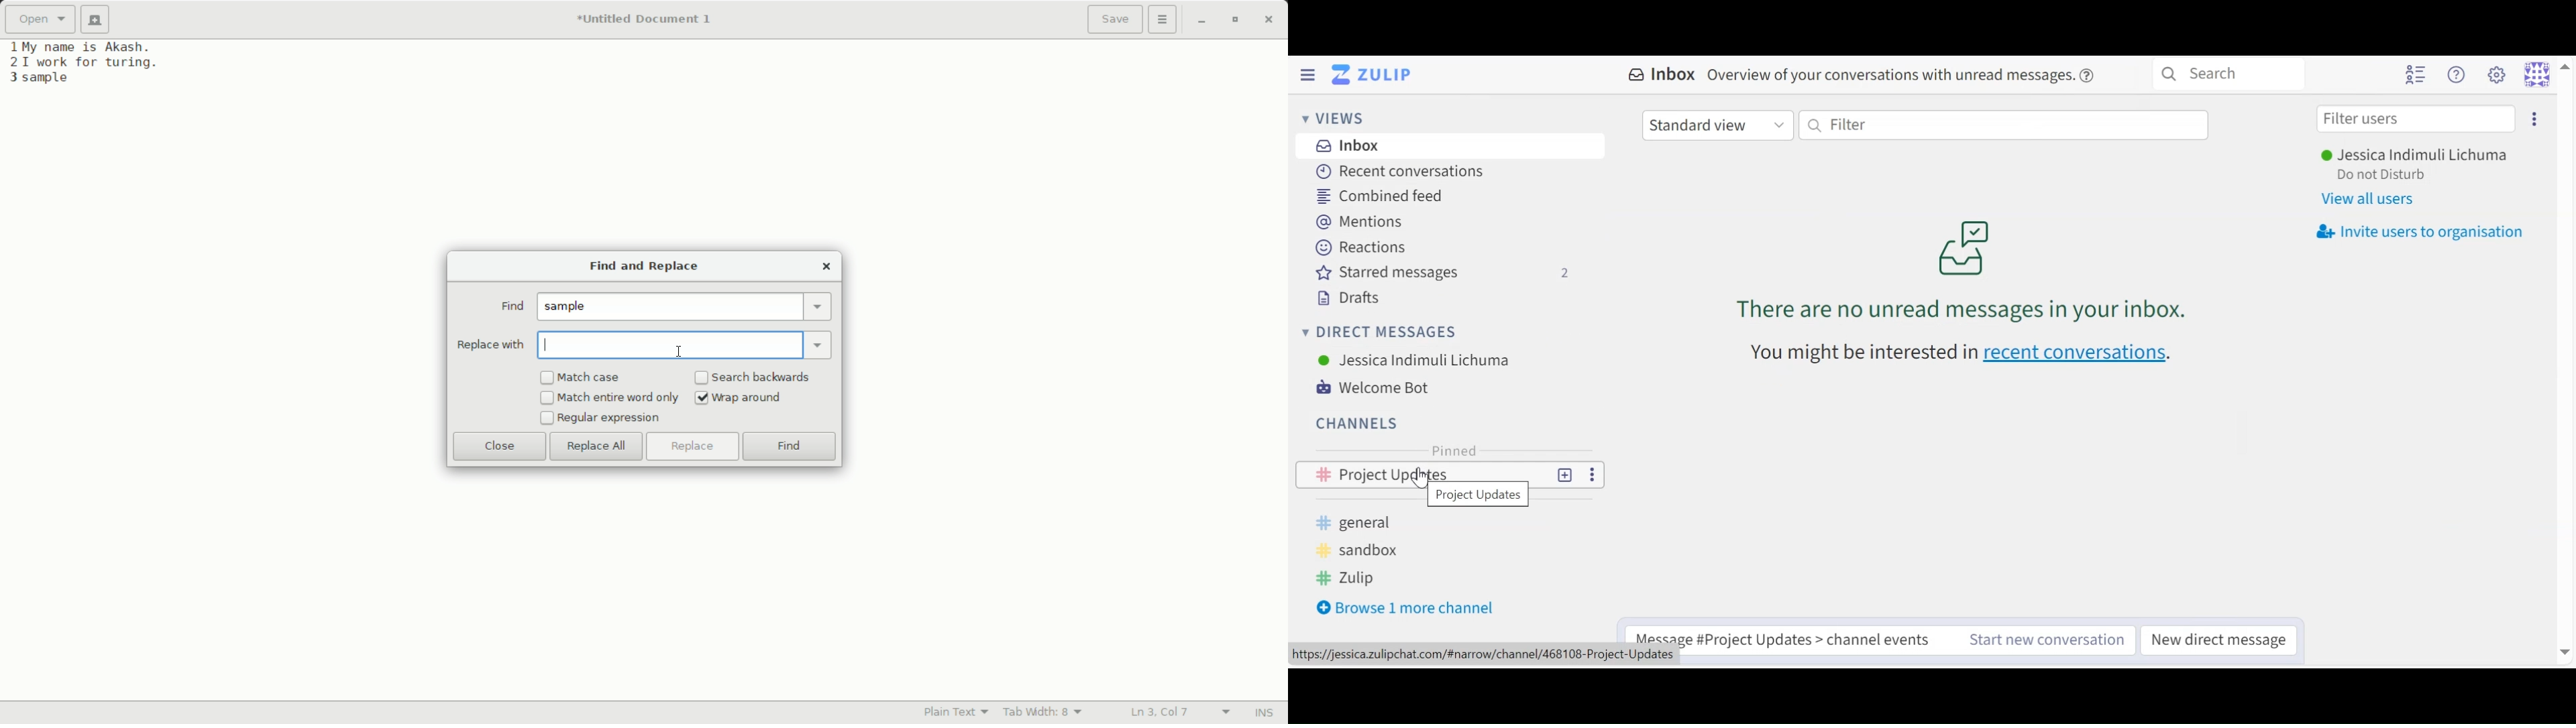 The width and height of the screenshot is (2576, 728). Describe the element at coordinates (547, 399) in the screenshot. I see `checkbox` at that location.